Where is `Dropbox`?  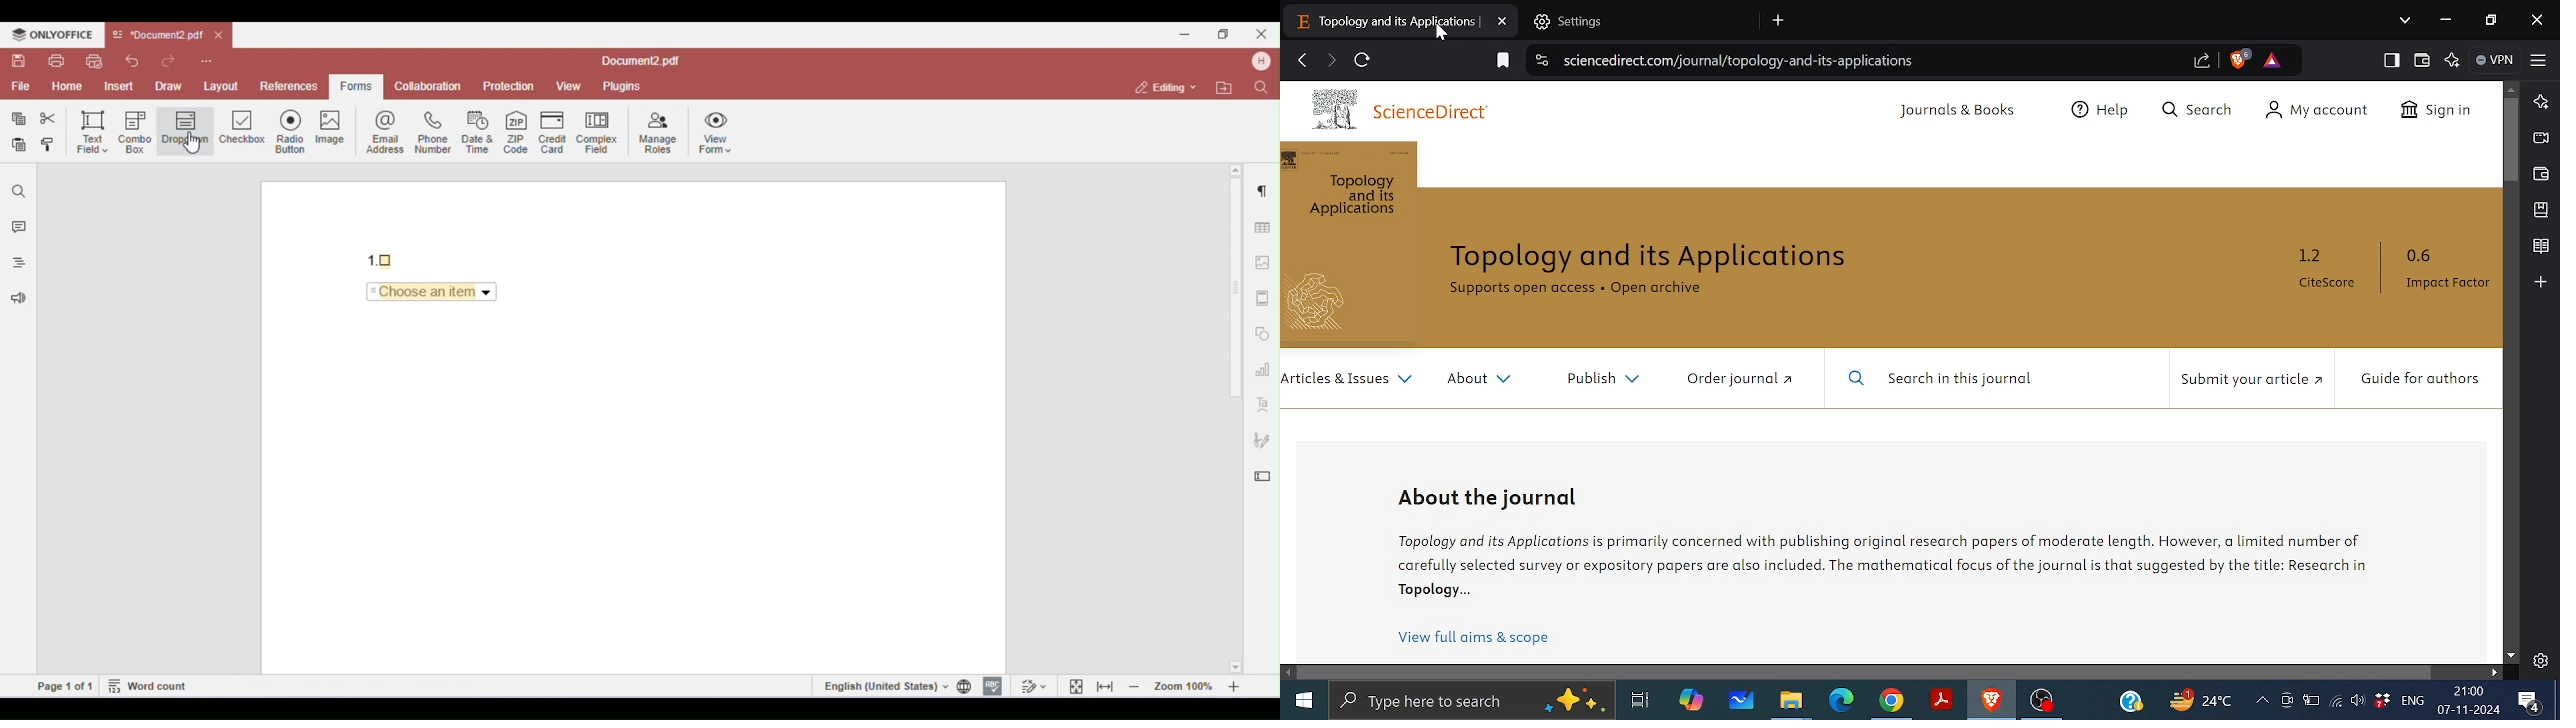
Dropbox is located at coordinates (2382, 701).